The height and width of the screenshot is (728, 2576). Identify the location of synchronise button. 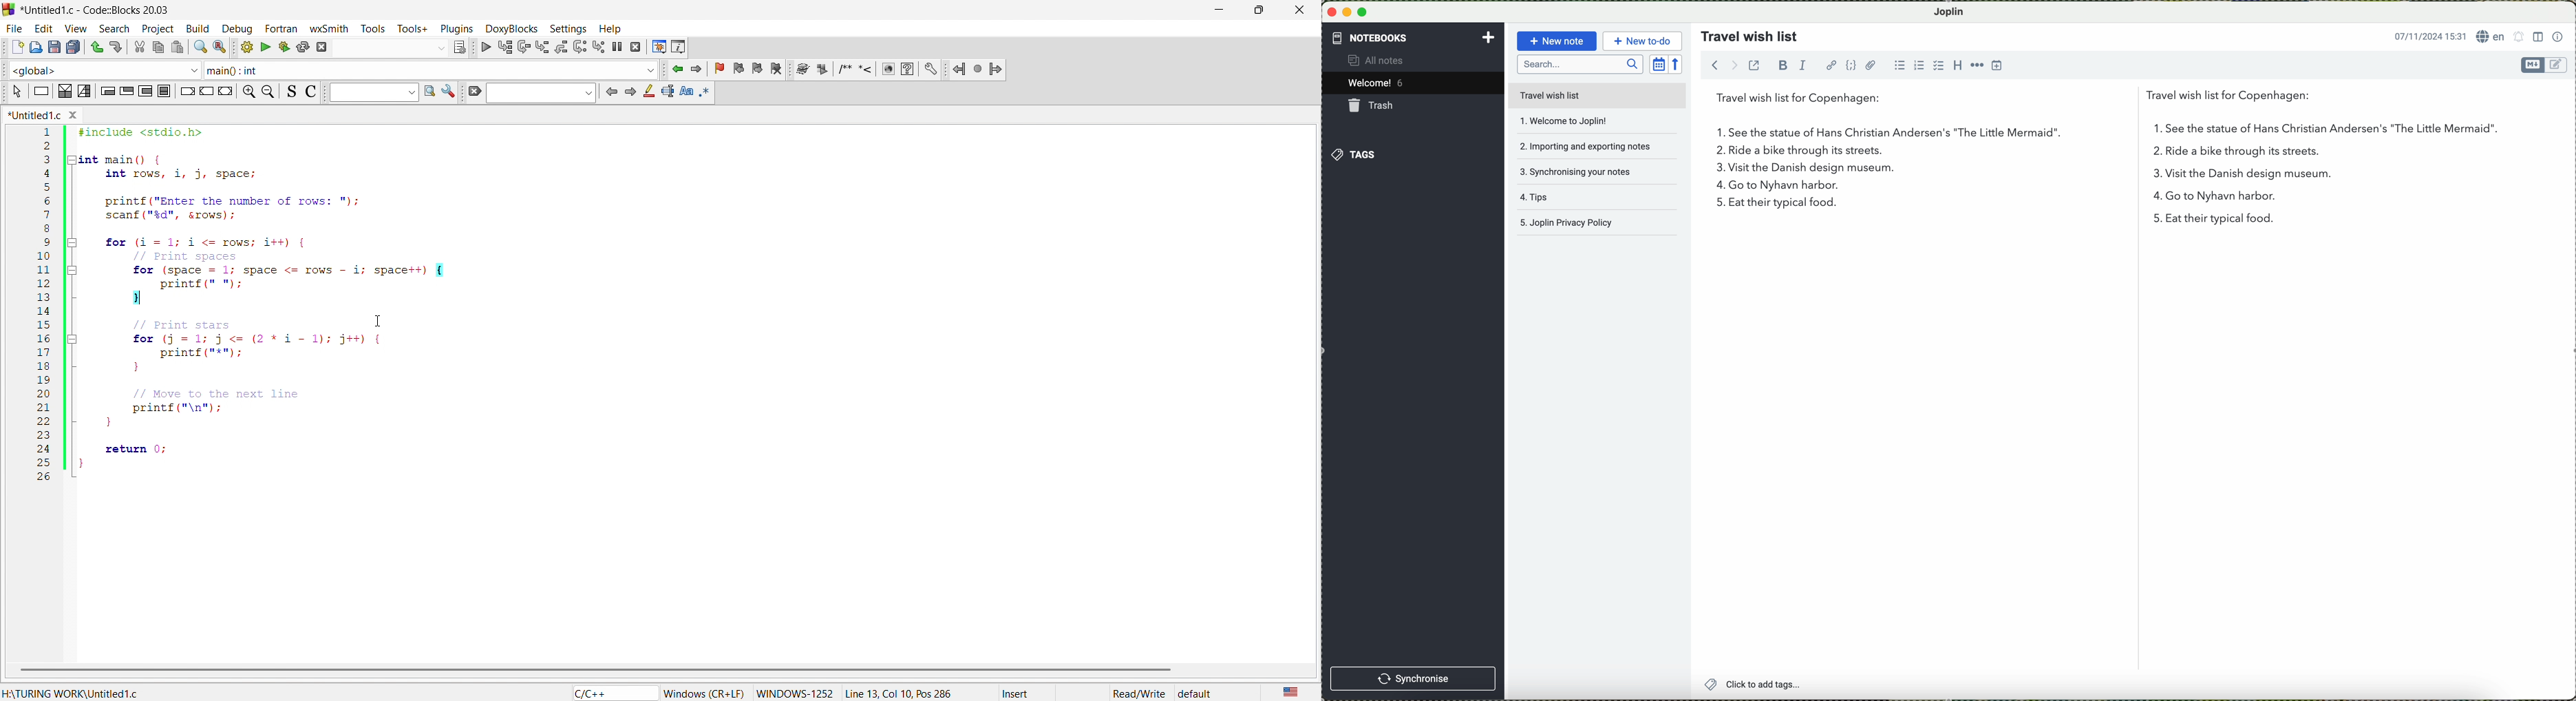
(1415, 678).